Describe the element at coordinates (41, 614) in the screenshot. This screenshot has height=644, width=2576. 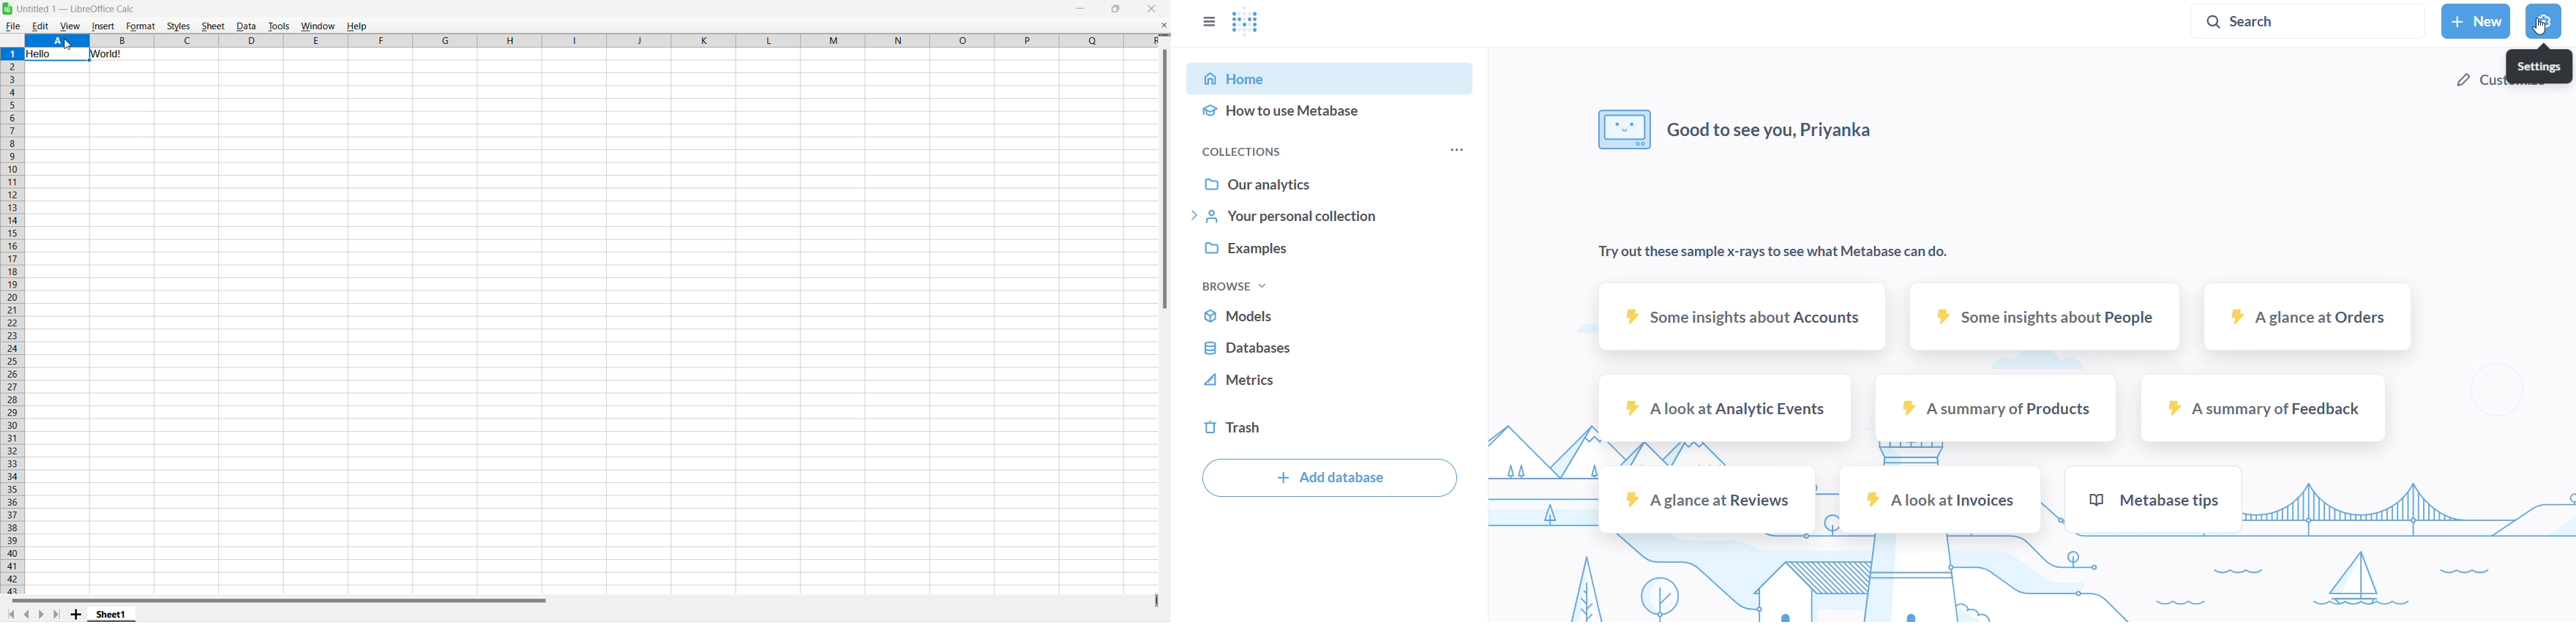
I see `Next Slide` at that location.